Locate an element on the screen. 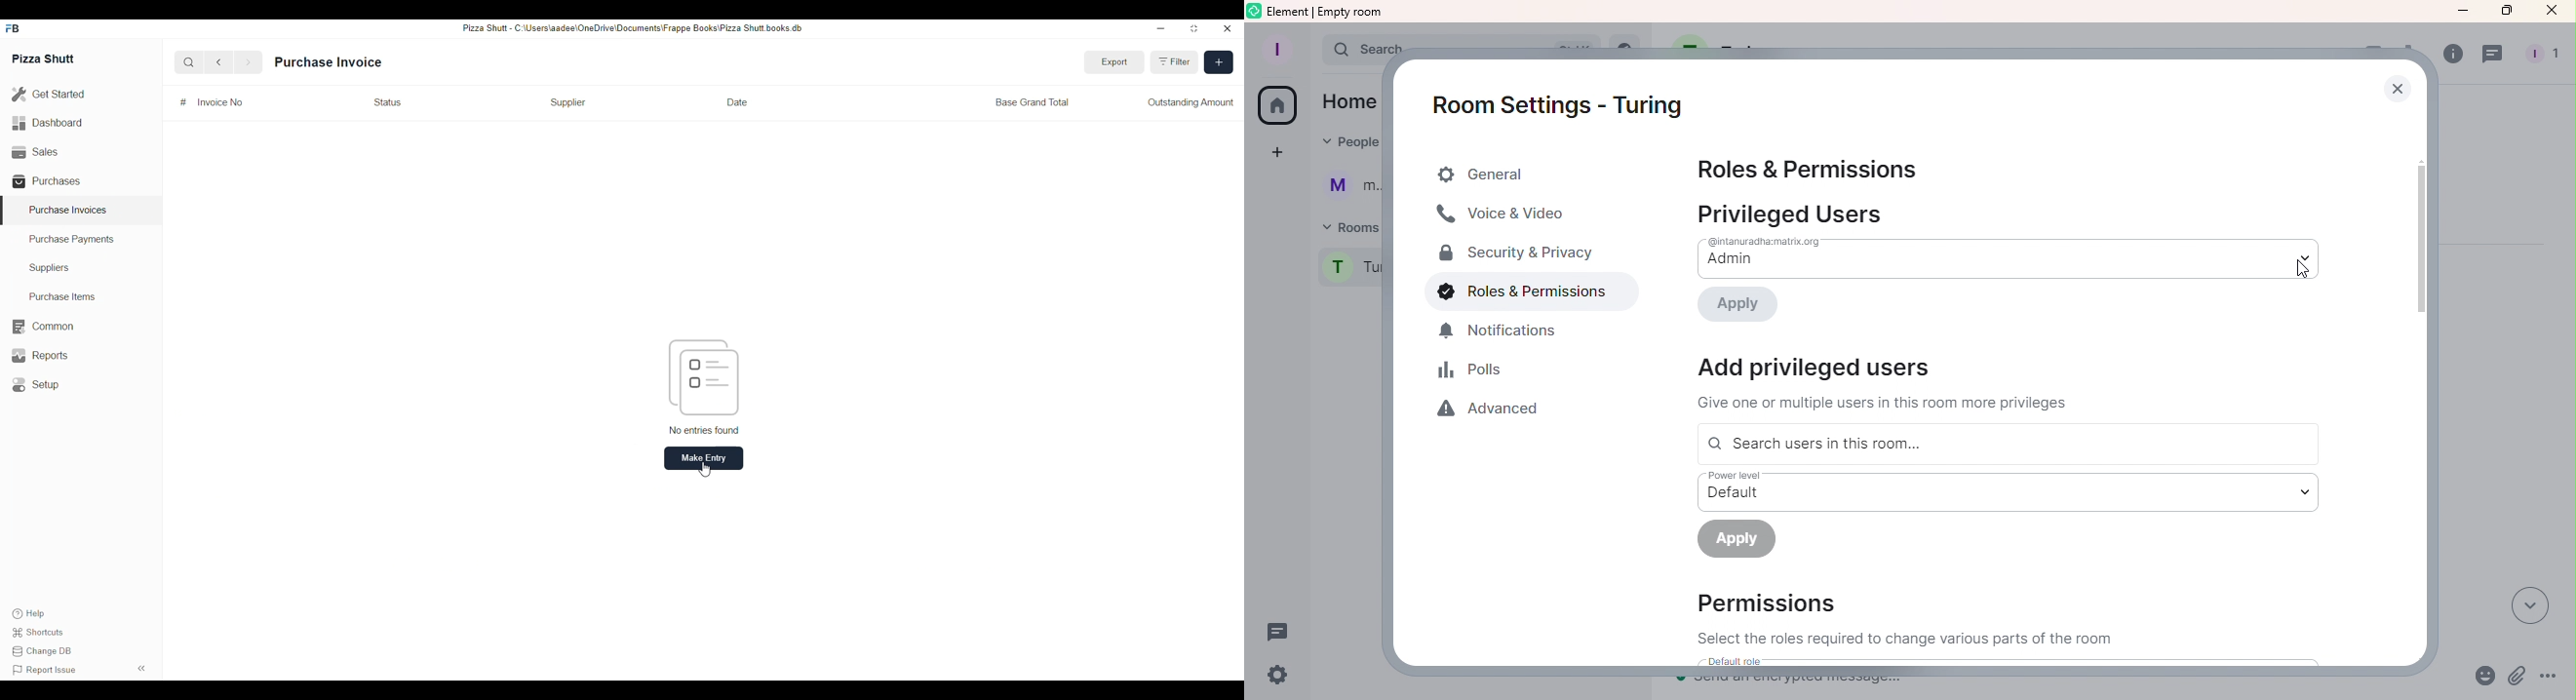 This screenshot has width=2576, height=700. Room is located at coordinates (1346, 271).